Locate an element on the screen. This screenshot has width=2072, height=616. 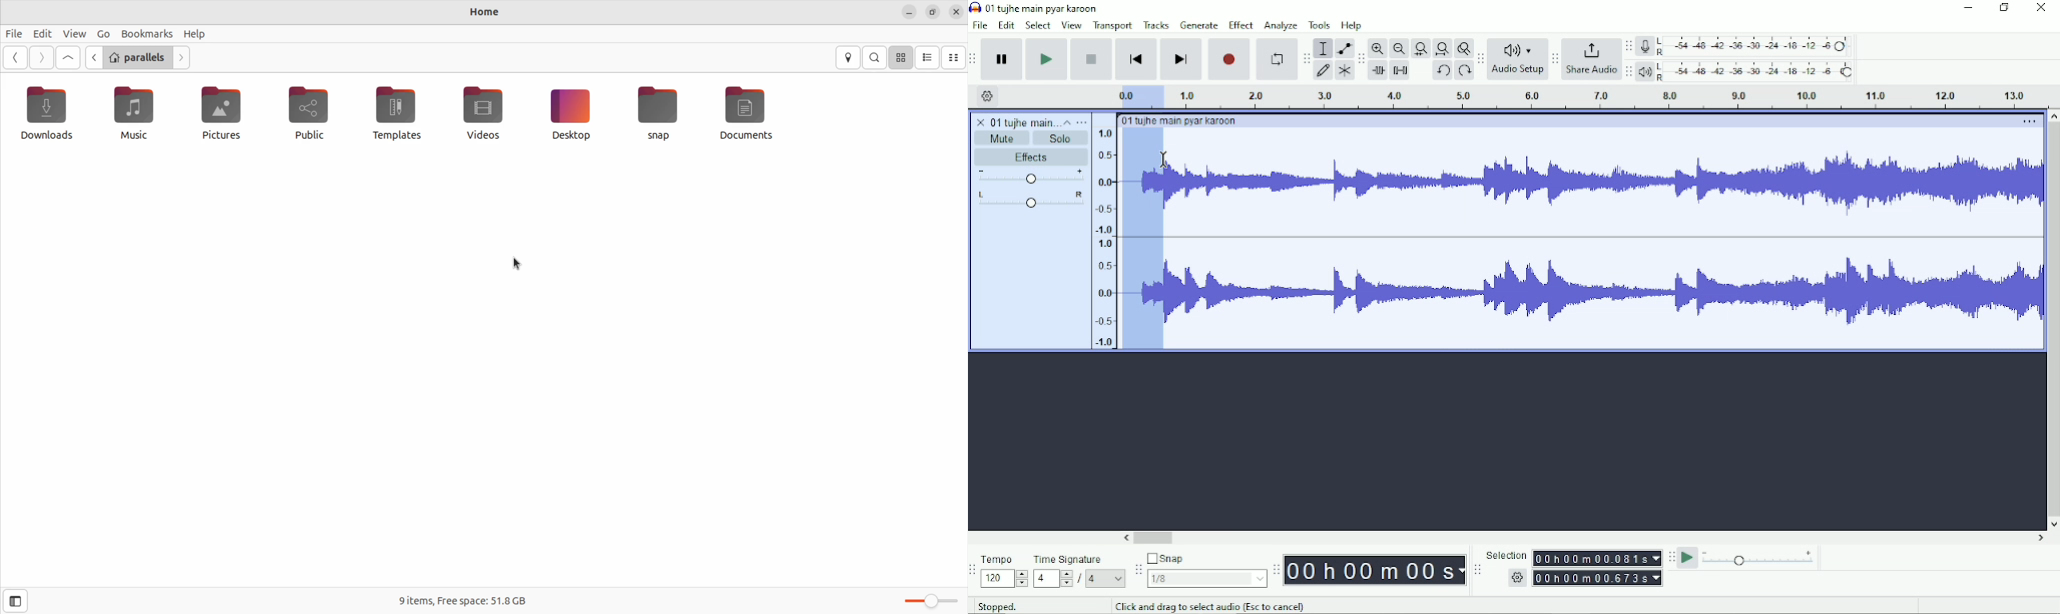
00 h 00 m 00.081s is located at coordinates (1596, 558).